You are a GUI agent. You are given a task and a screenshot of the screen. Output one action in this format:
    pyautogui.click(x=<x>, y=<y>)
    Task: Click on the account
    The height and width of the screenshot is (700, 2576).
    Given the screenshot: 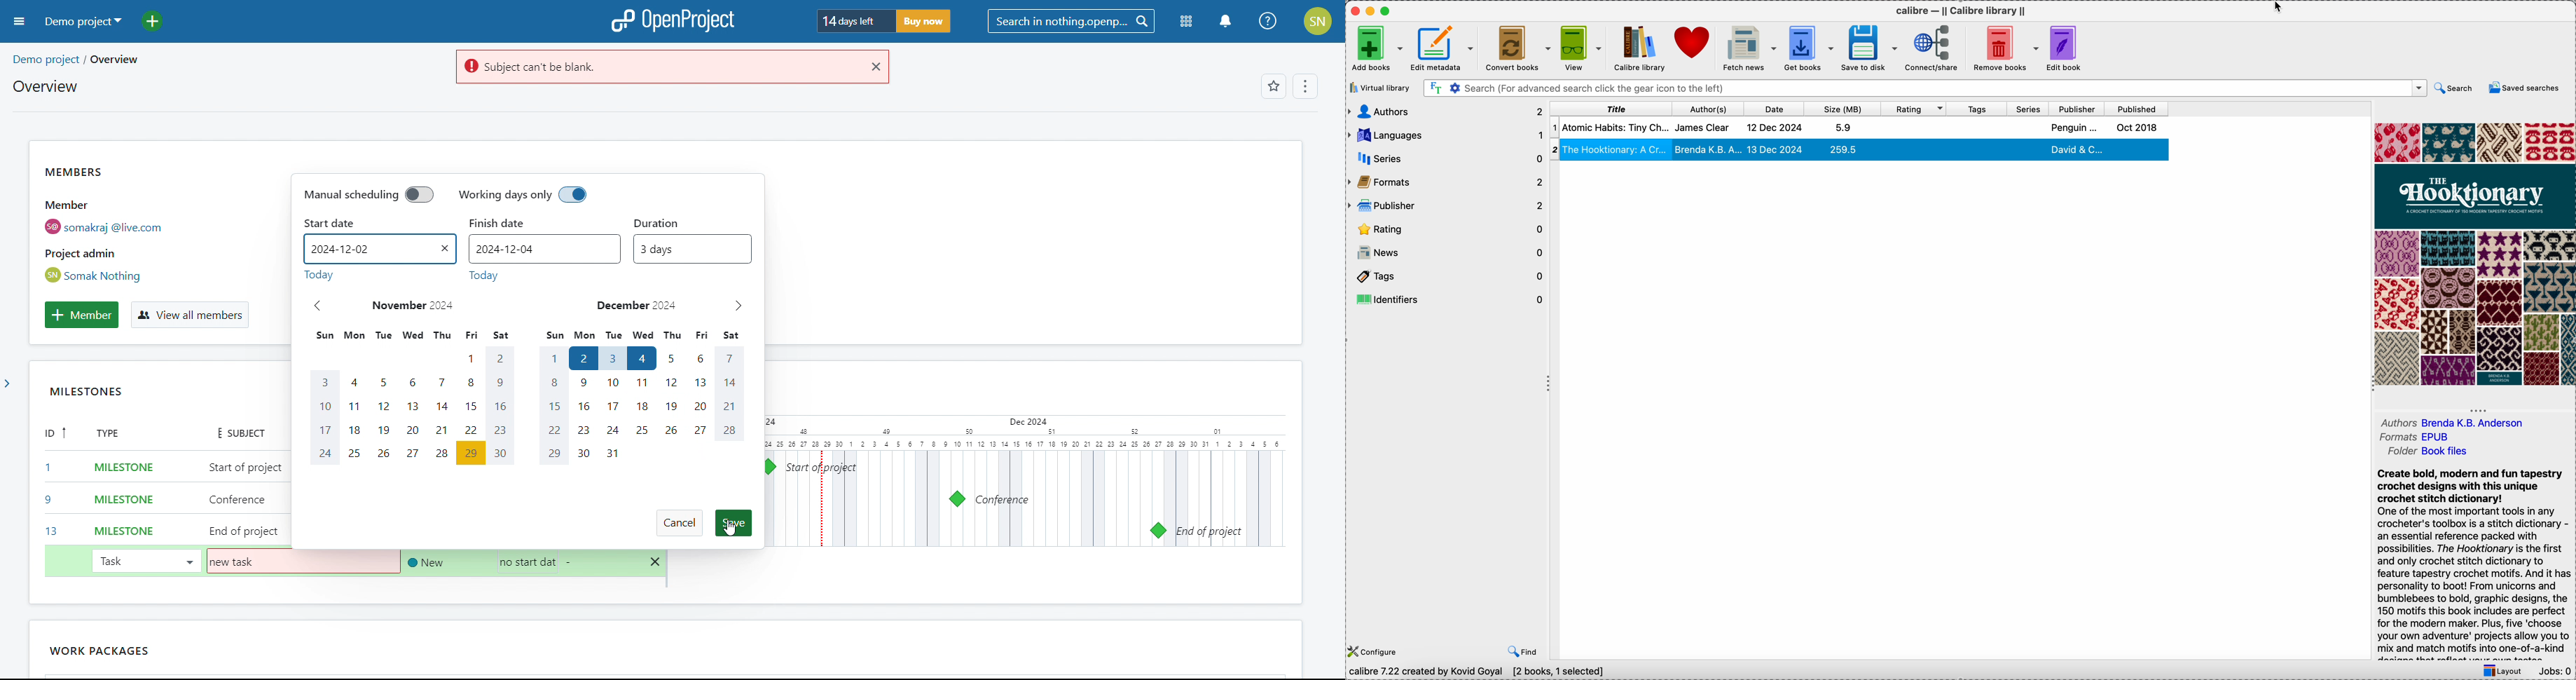 What is the action you would take?
    pyautogui.click(x=1318, y=21)
    